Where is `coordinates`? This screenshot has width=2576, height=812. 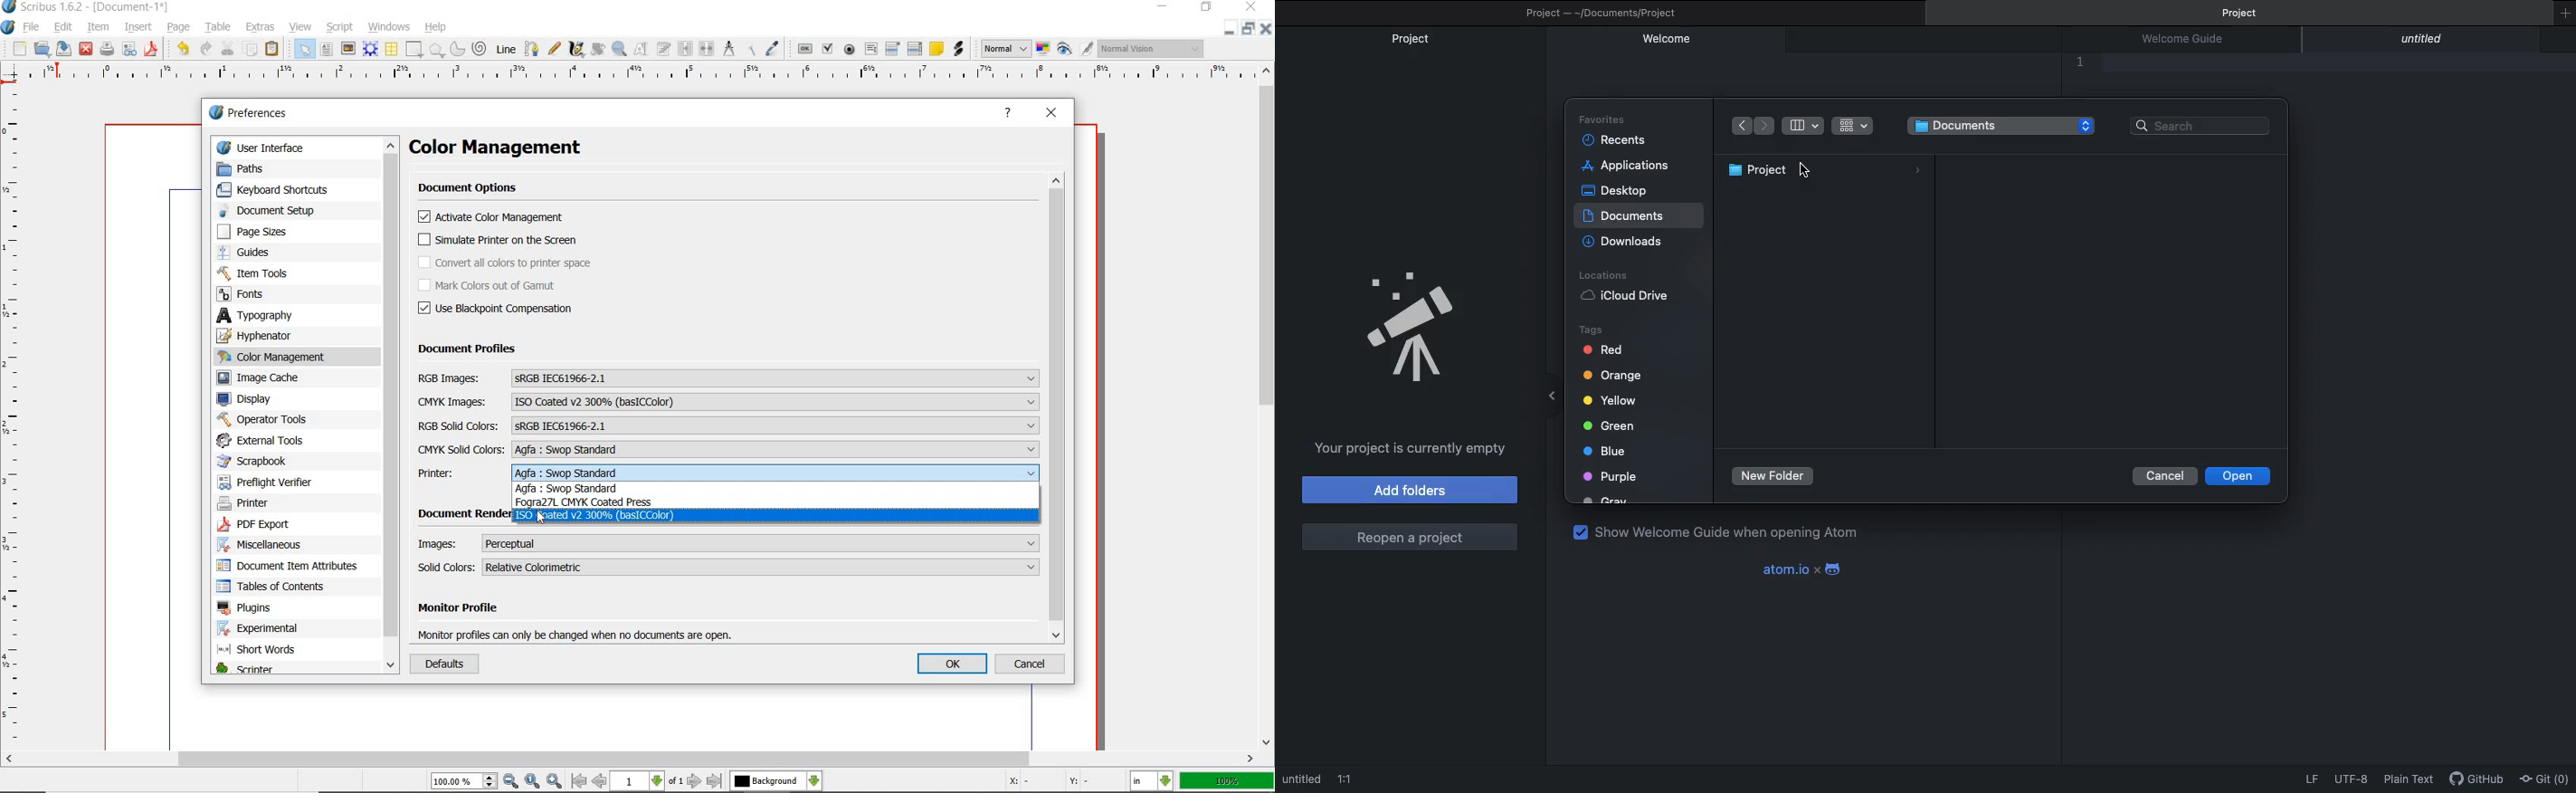
coordinates is located at coordinates (1048, 782).